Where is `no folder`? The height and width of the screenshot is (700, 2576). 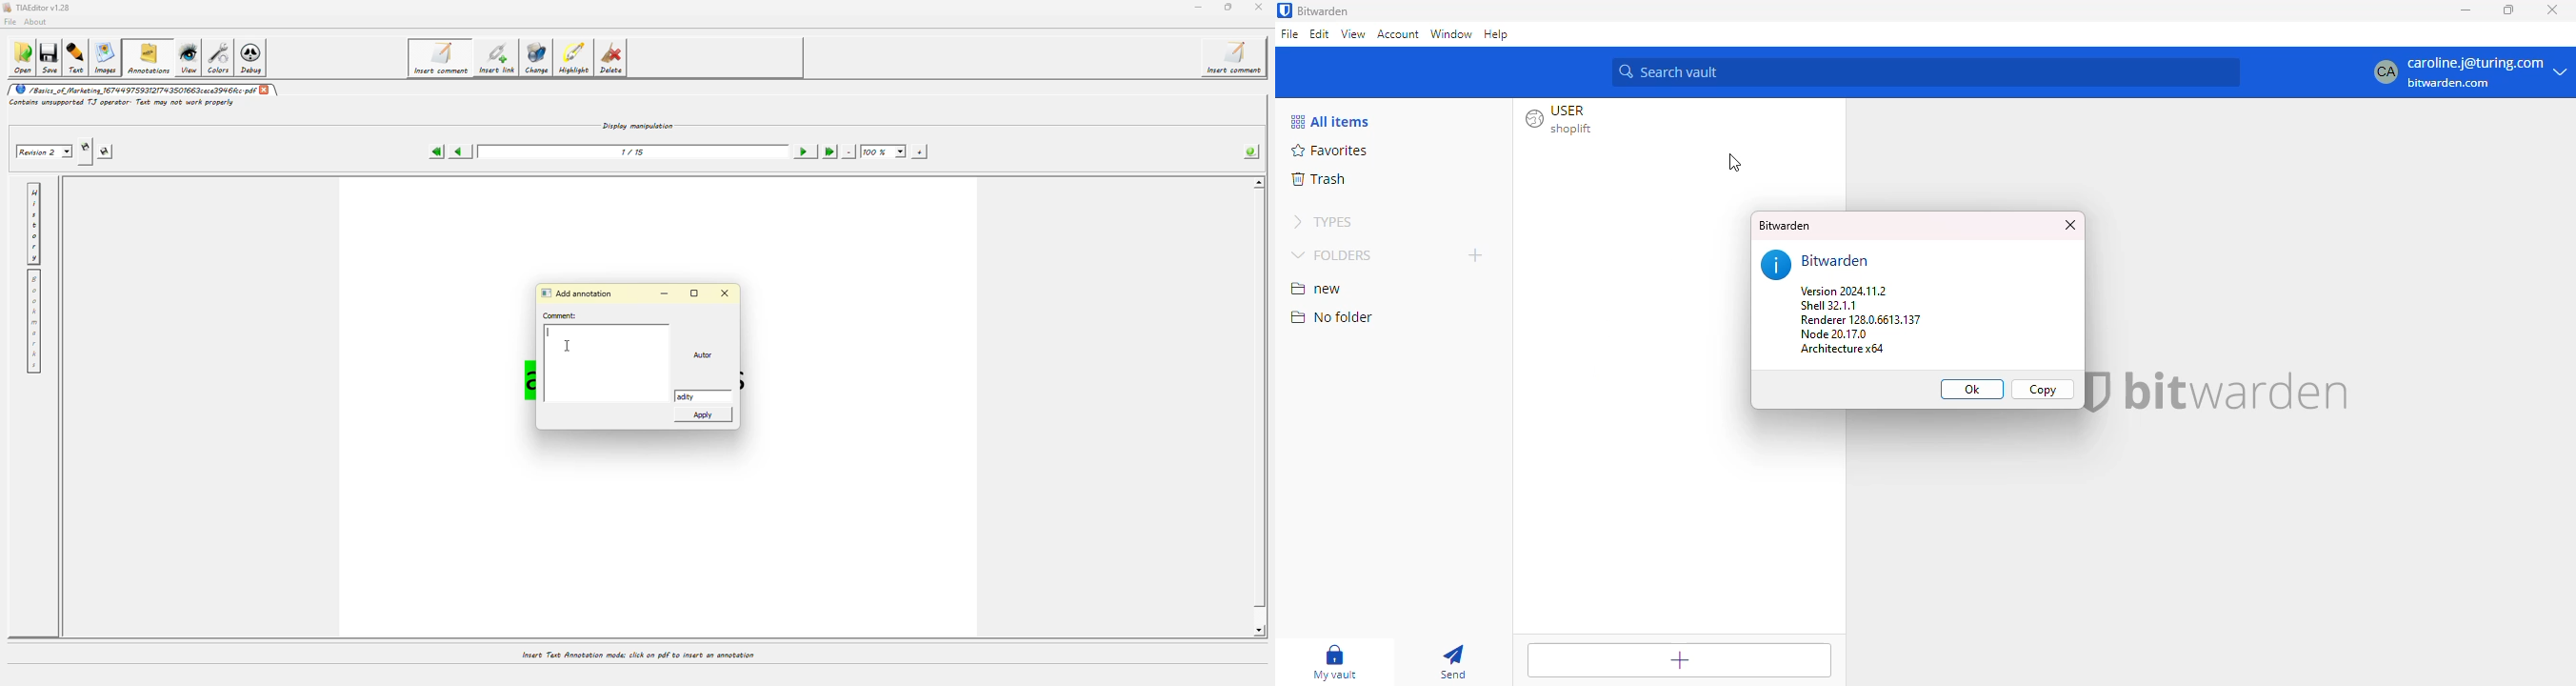
no folder is located at coordinates (1331, 316).